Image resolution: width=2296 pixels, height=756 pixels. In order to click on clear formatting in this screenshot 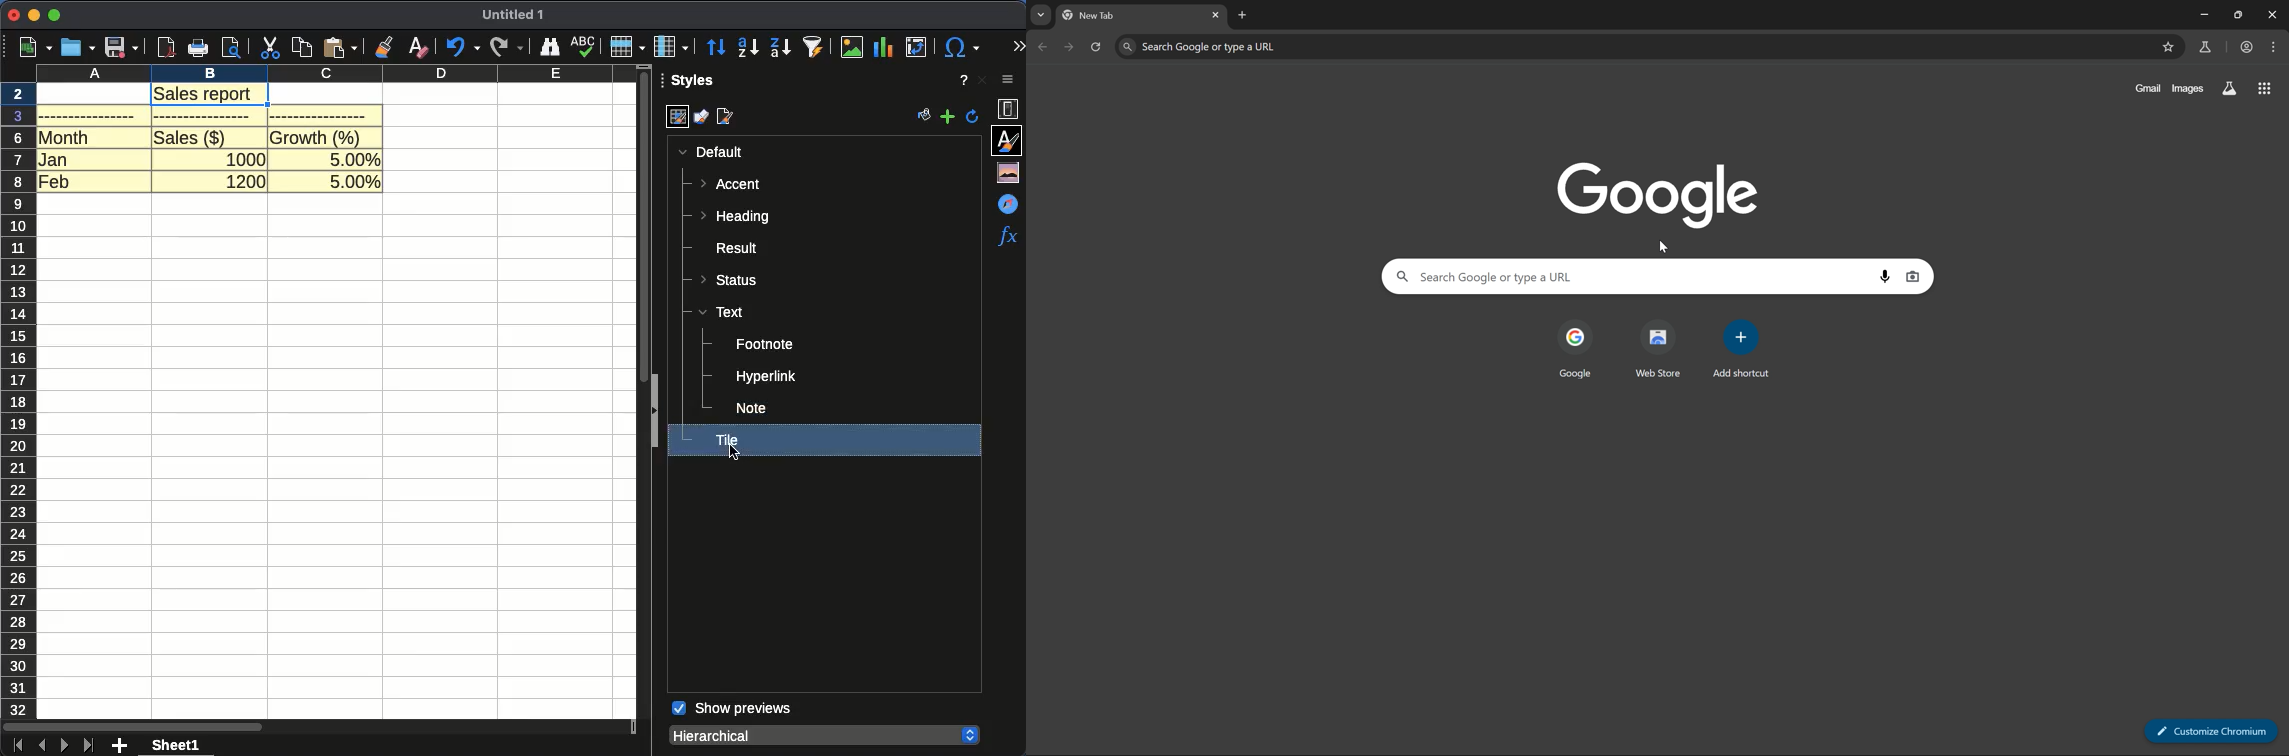, I will do `click(419, 47)`.